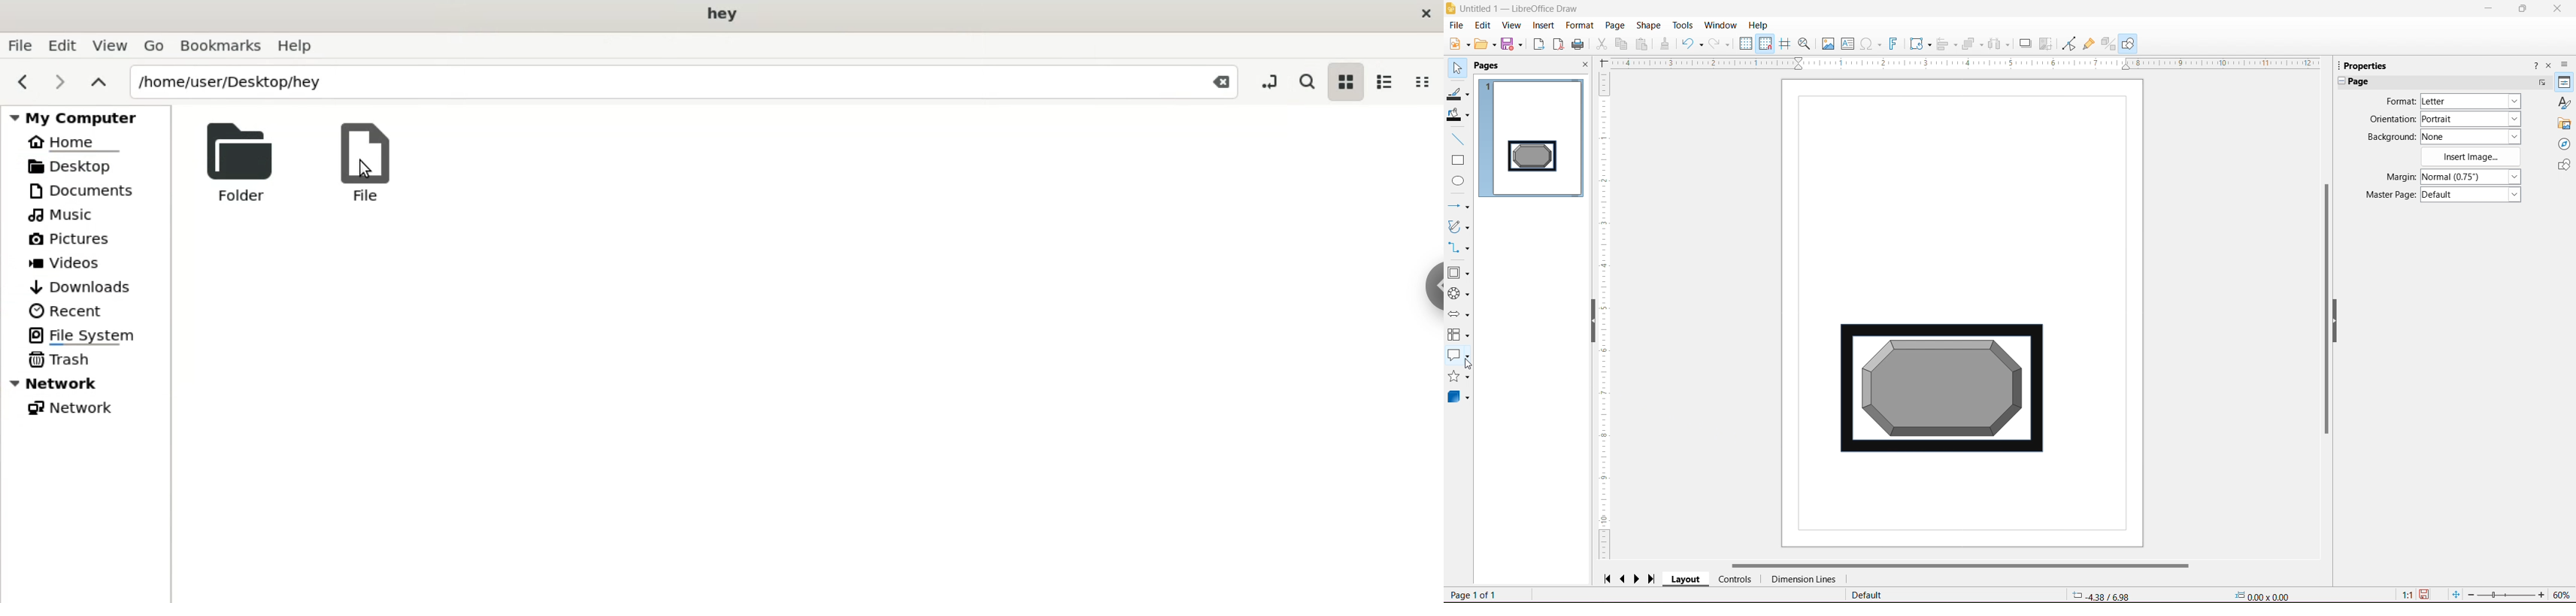  What do you see at coordinates (2109, 44) in the screenshot?
I see `Toggle Extrusion` at bounding box center [2109, 44].